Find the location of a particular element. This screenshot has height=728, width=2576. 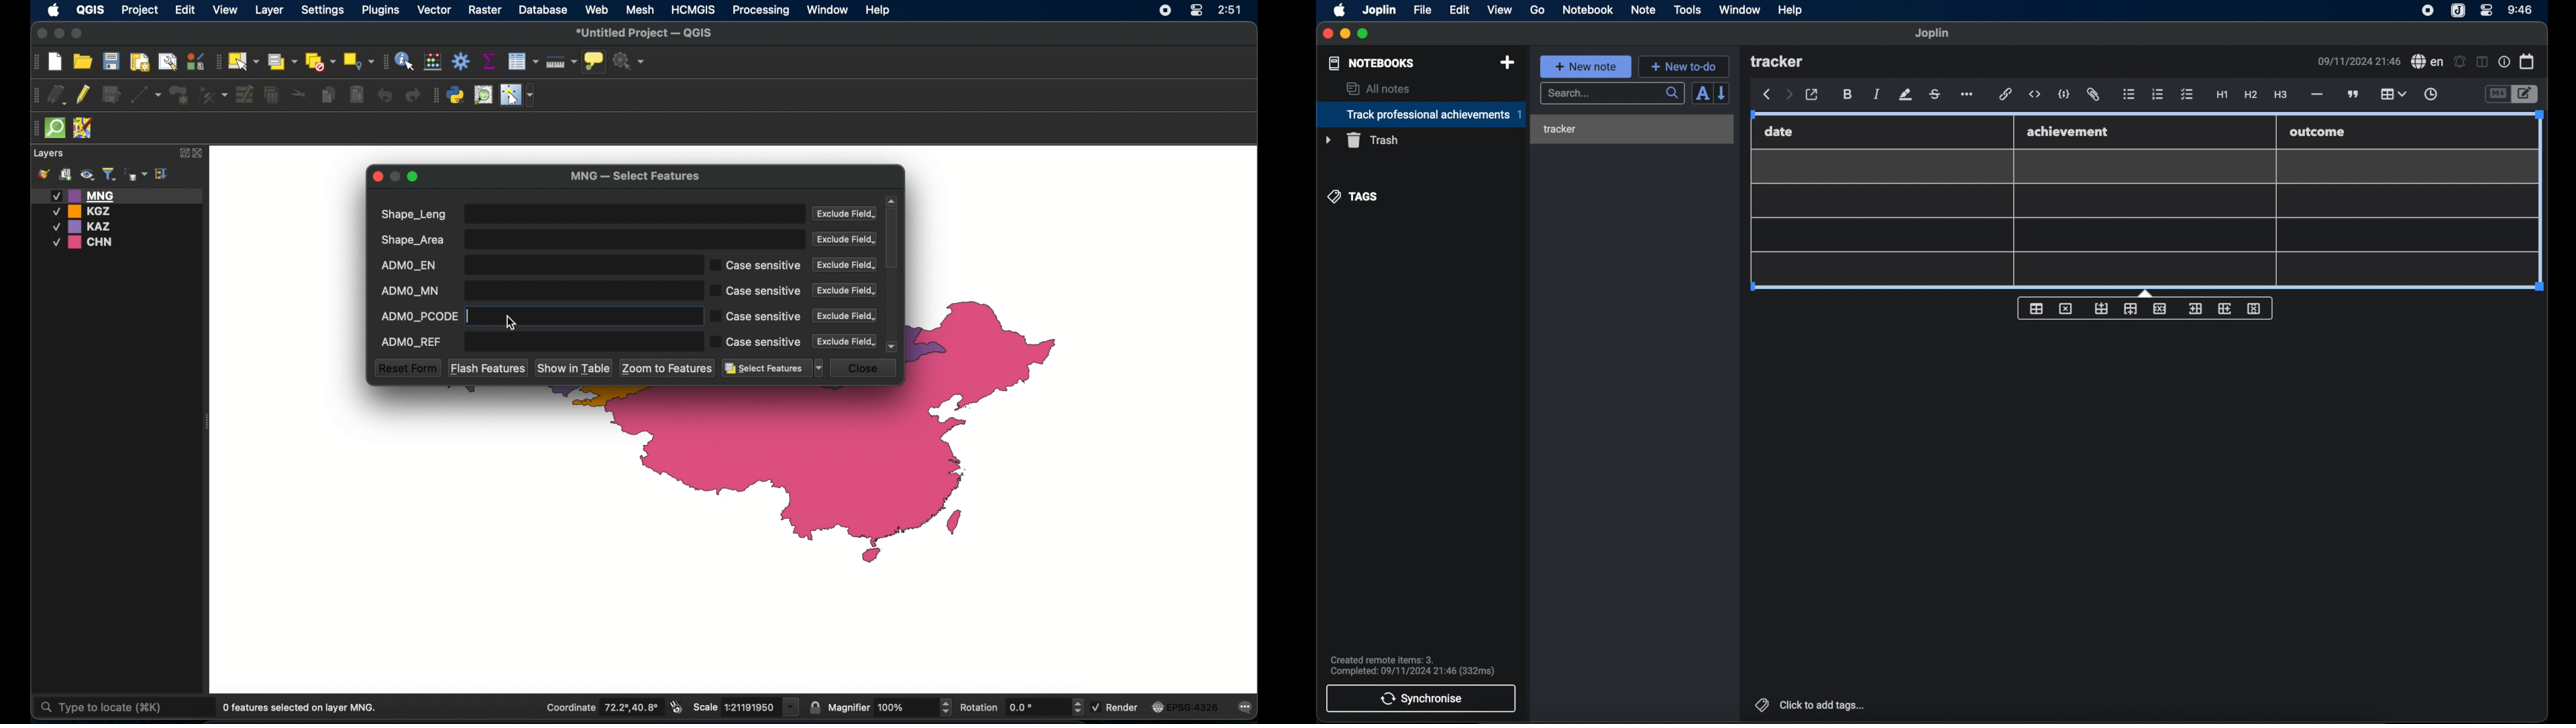

date is located at coordinates (1779, 131).